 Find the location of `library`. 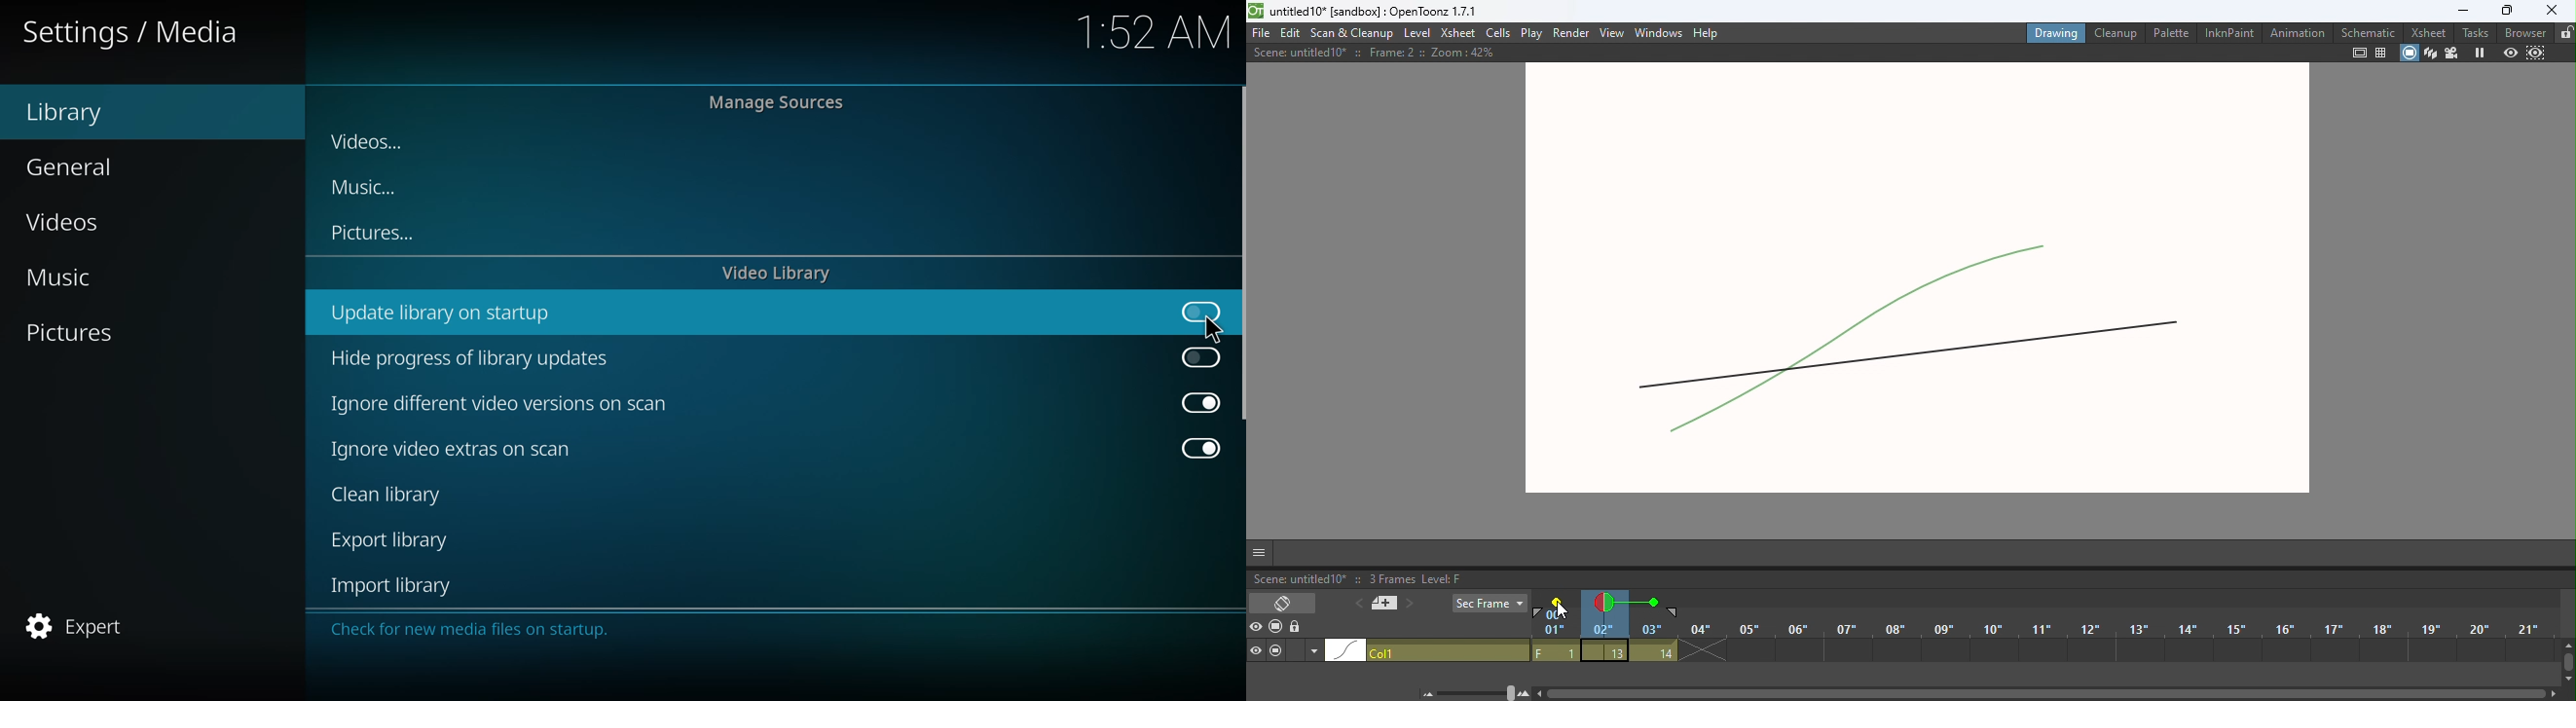

library is located at coordinates (75, 112).